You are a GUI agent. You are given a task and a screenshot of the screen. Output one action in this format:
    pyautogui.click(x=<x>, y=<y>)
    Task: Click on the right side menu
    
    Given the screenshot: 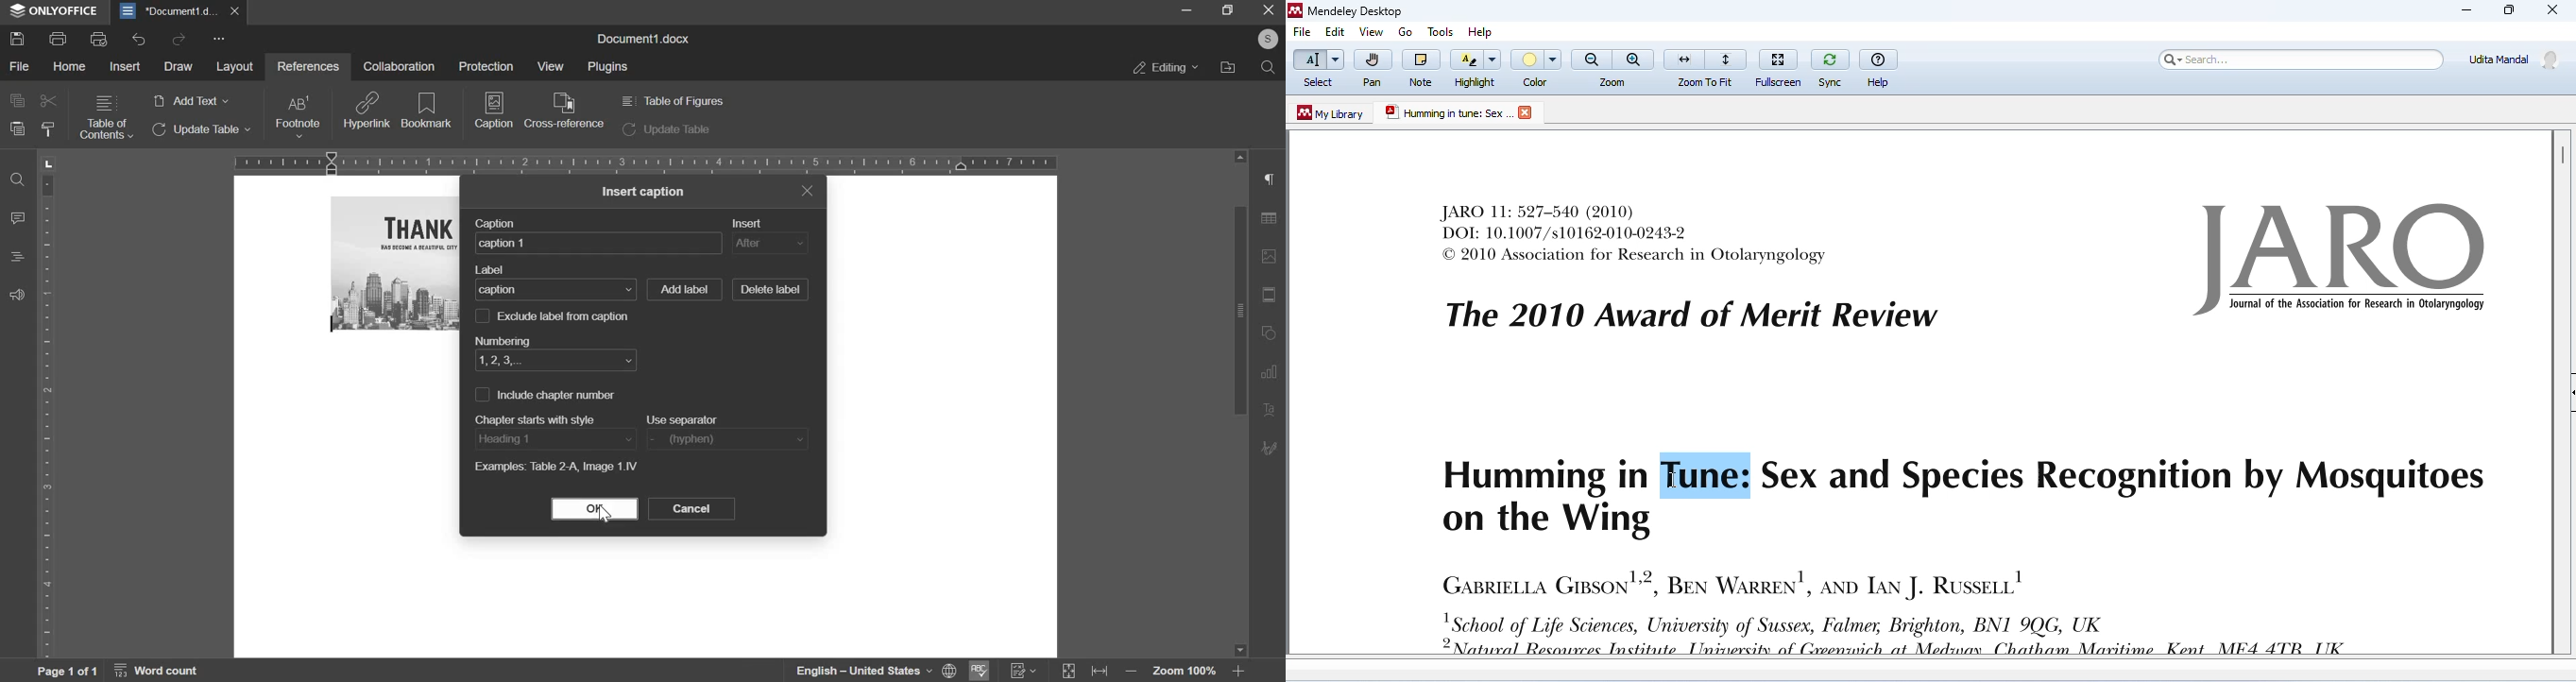 What is the action you would take?
    pyautogui.click(x=1271, y=181)
    